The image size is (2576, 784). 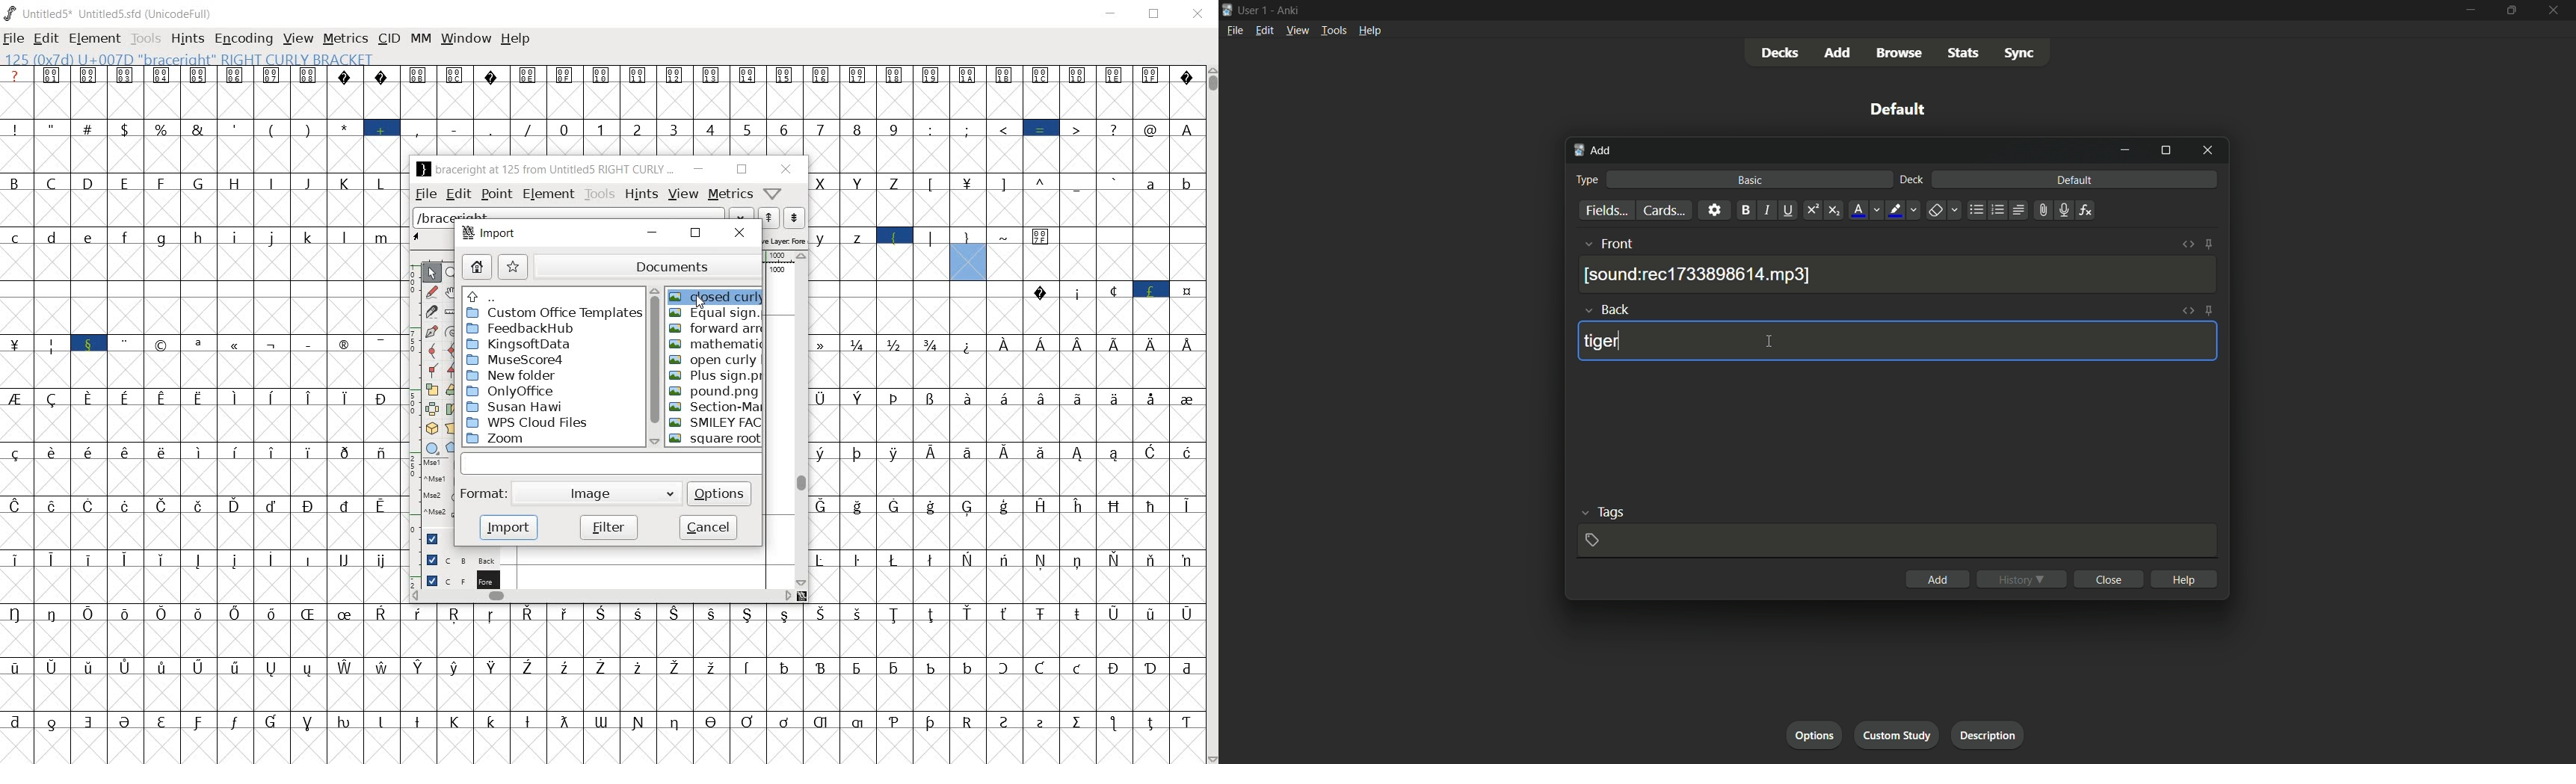 What do you see at coordinates (510, 392) in the screenshot?
I see `OnlyOffice` at bounding box center [510, 392].